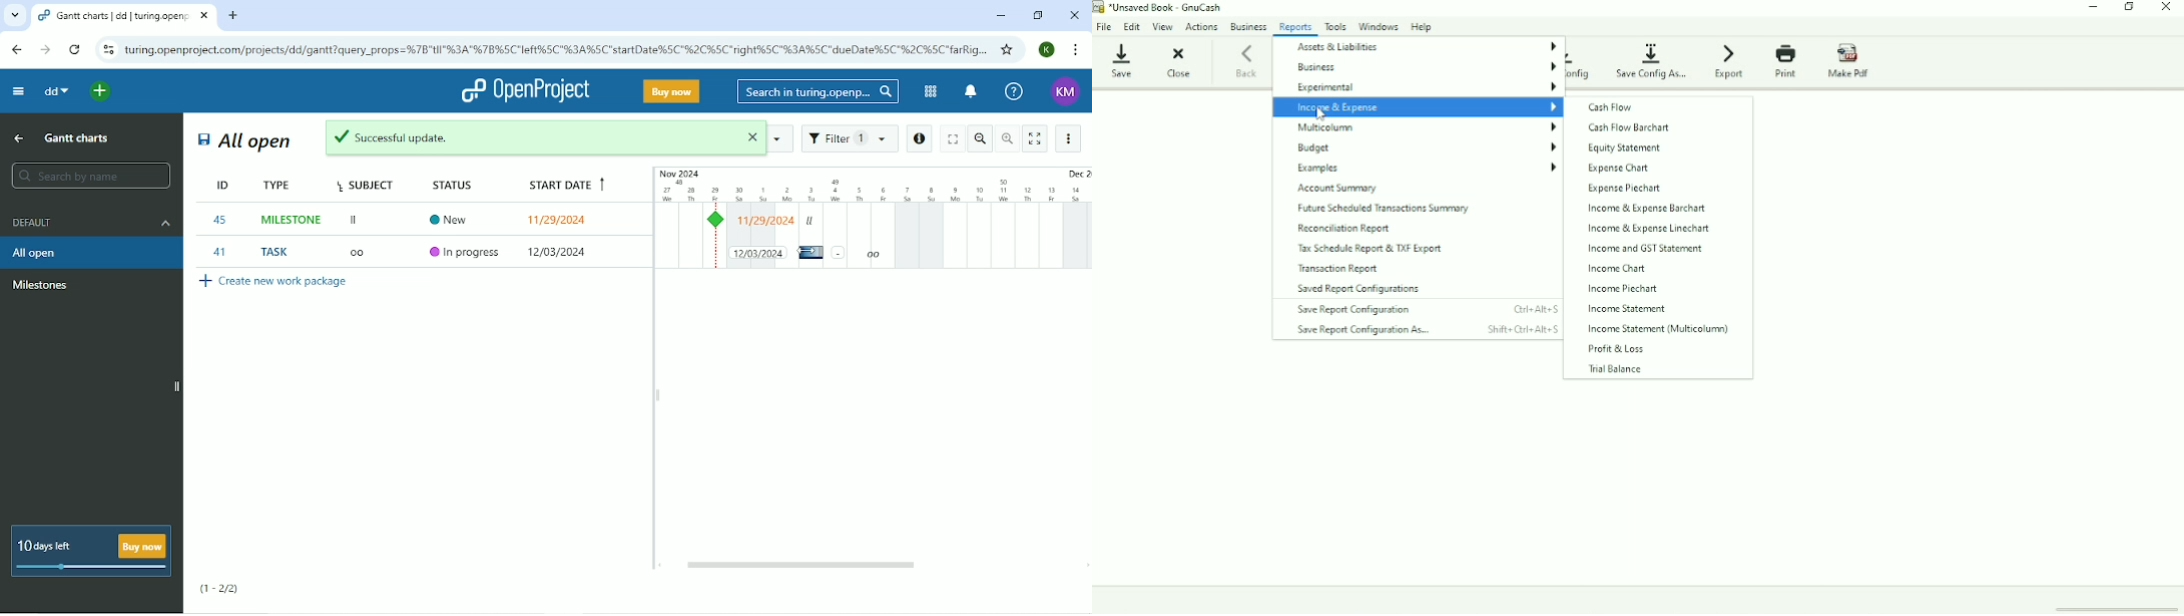 Image resolution: width=2184 pixels, height=616 pixels. I want to click on Cash Flow Barchart, so click(1629, 127).